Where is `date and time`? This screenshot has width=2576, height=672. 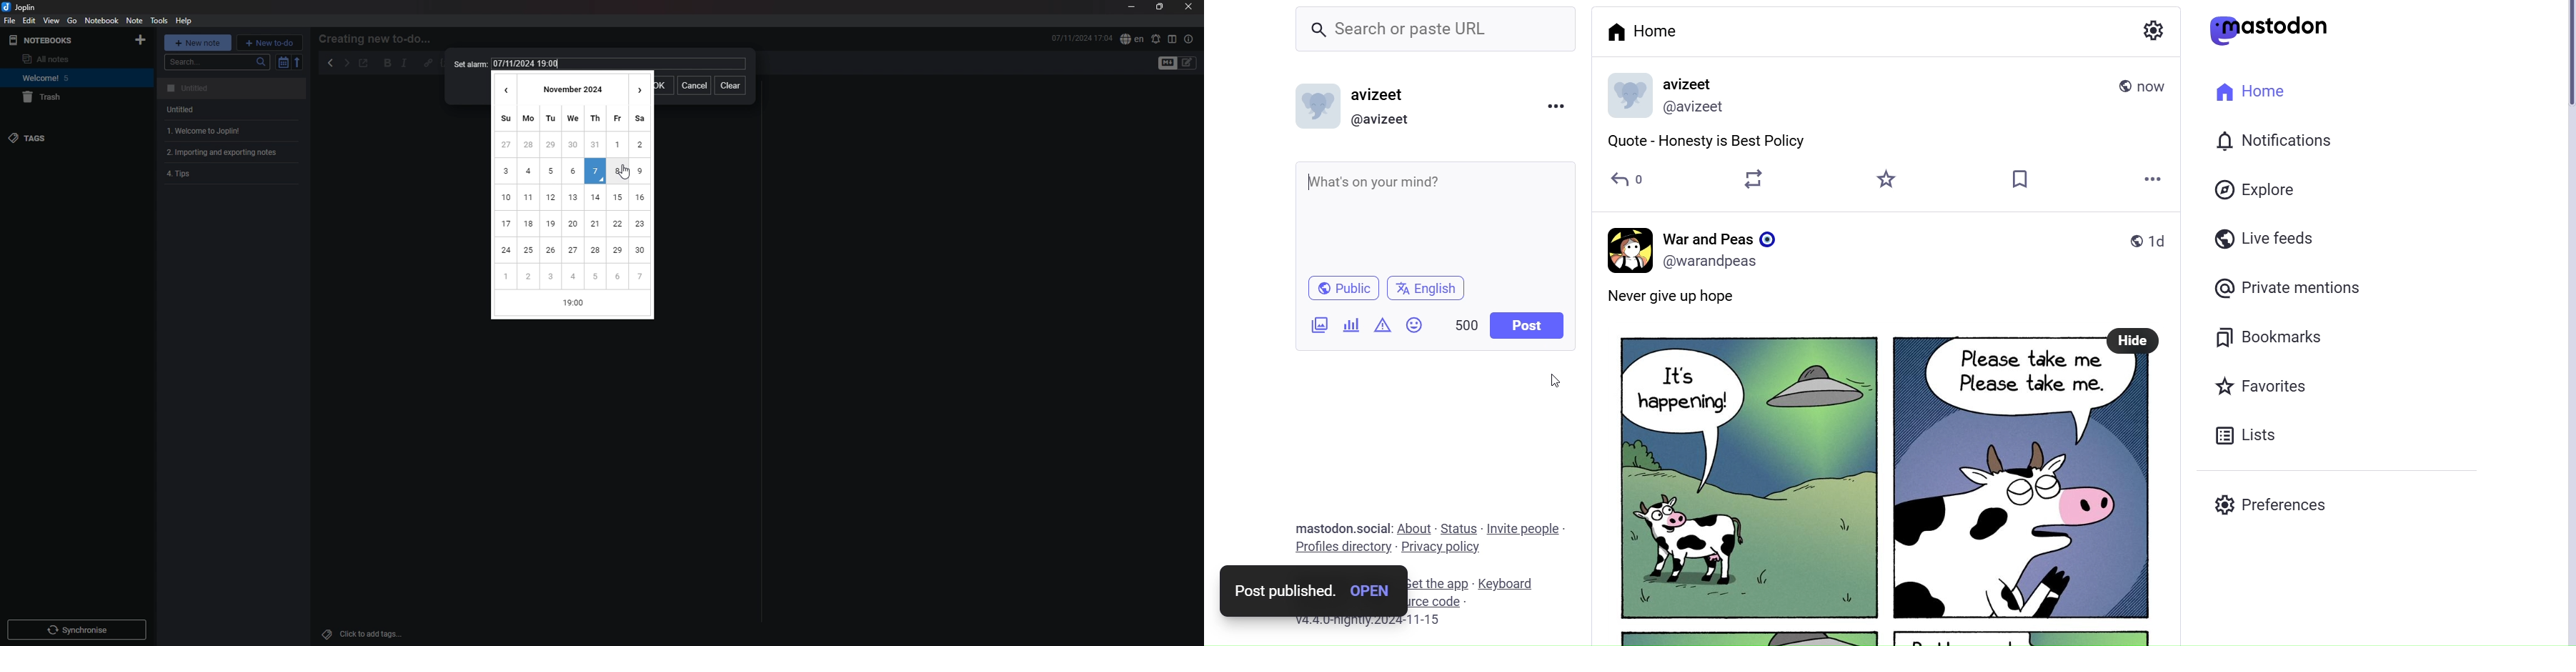
date and time is located at coordinates (619, 63).